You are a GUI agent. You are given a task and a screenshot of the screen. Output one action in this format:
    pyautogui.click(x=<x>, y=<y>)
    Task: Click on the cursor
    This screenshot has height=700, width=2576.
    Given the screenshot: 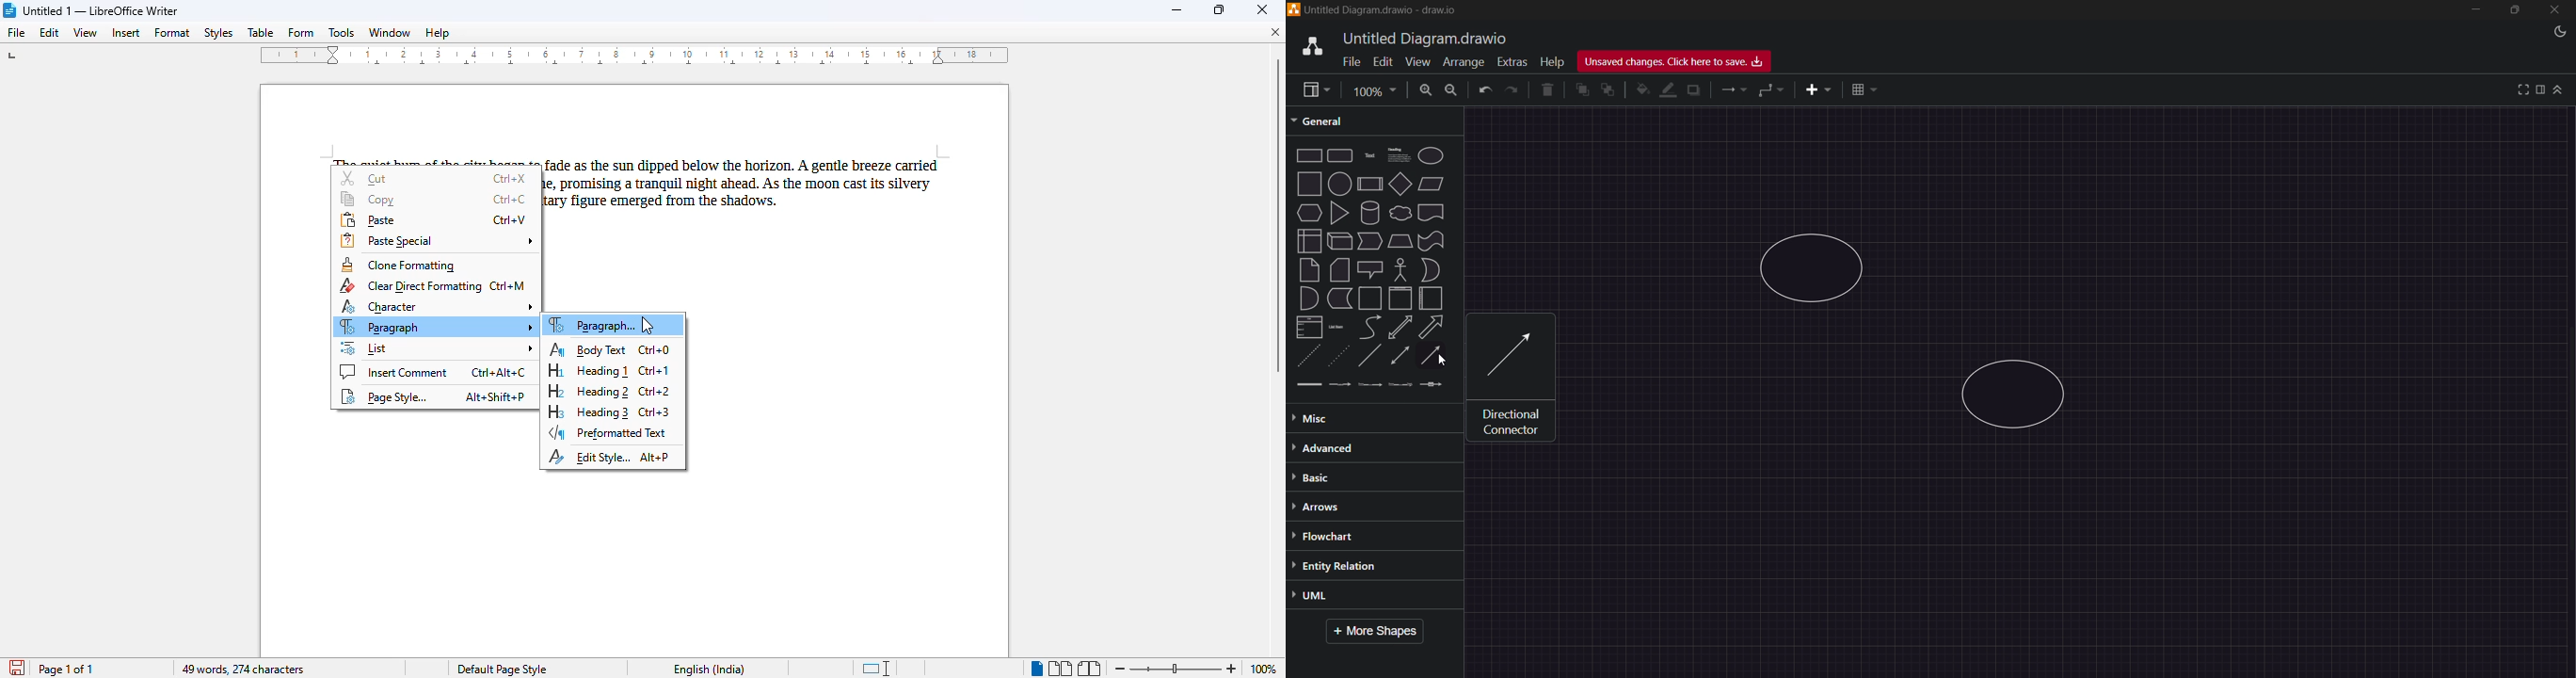 What is the action you would take?
    pyautogui.click(x=1442, y=359)
    